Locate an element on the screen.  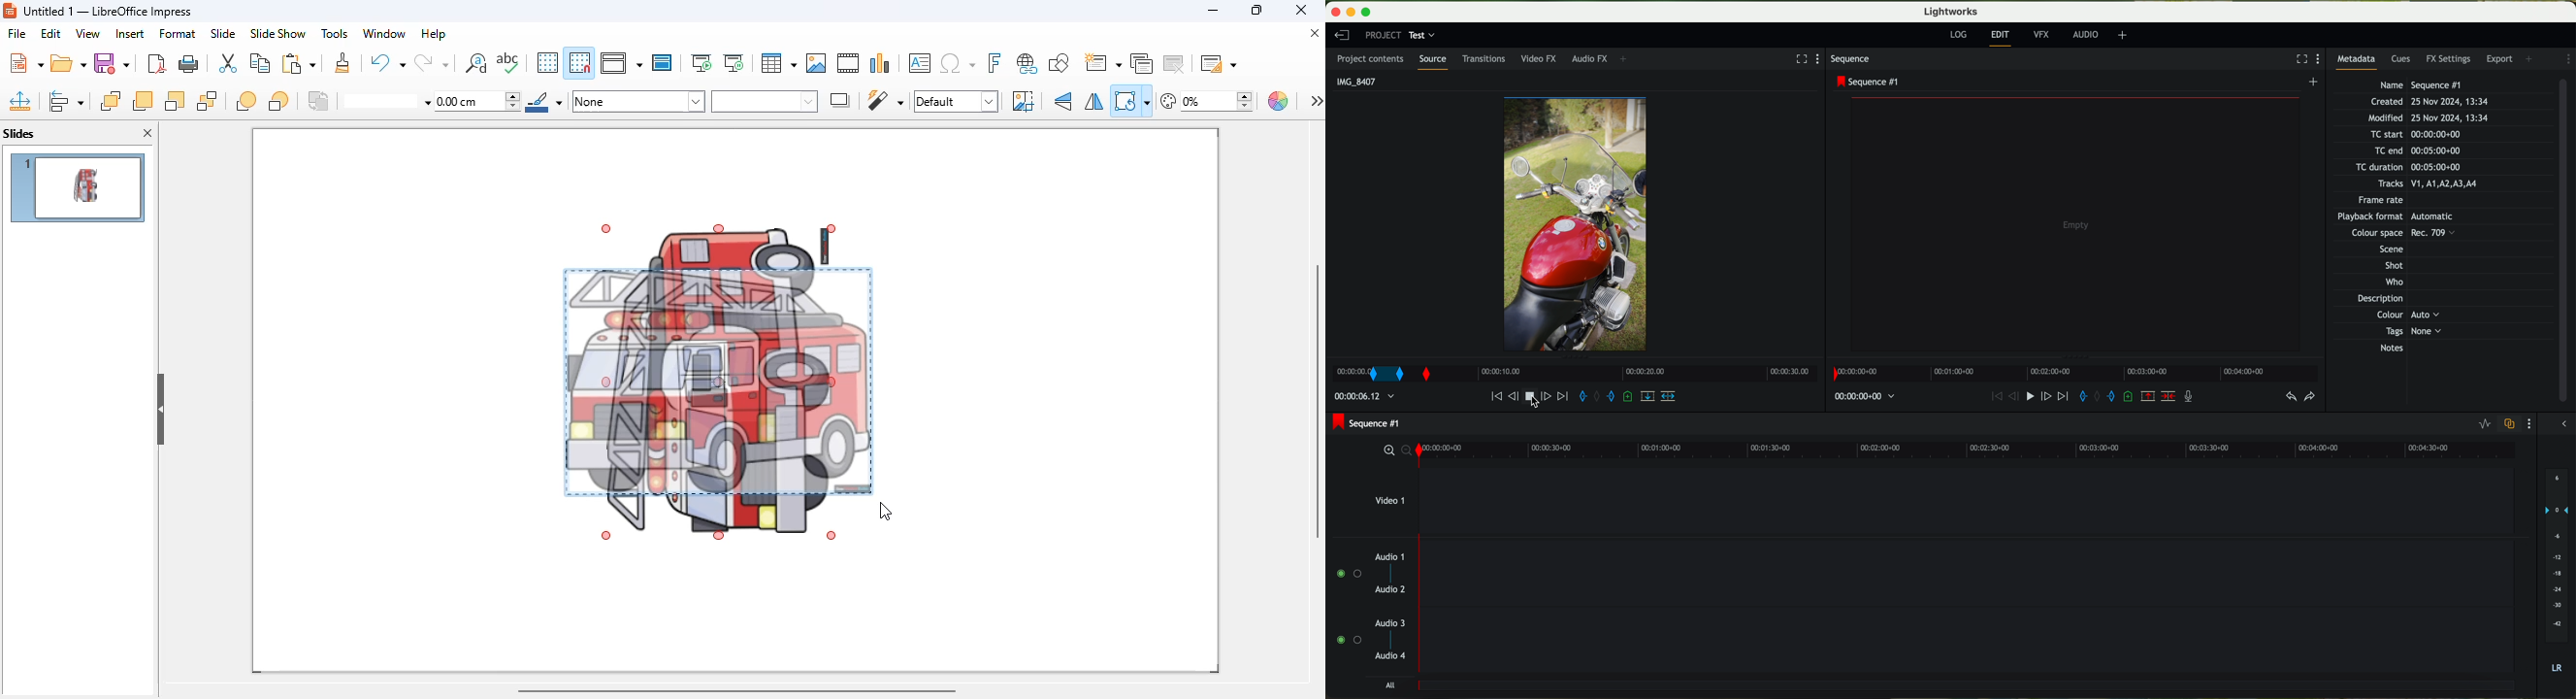
scroll bar is located at coordinates (2568, 242).